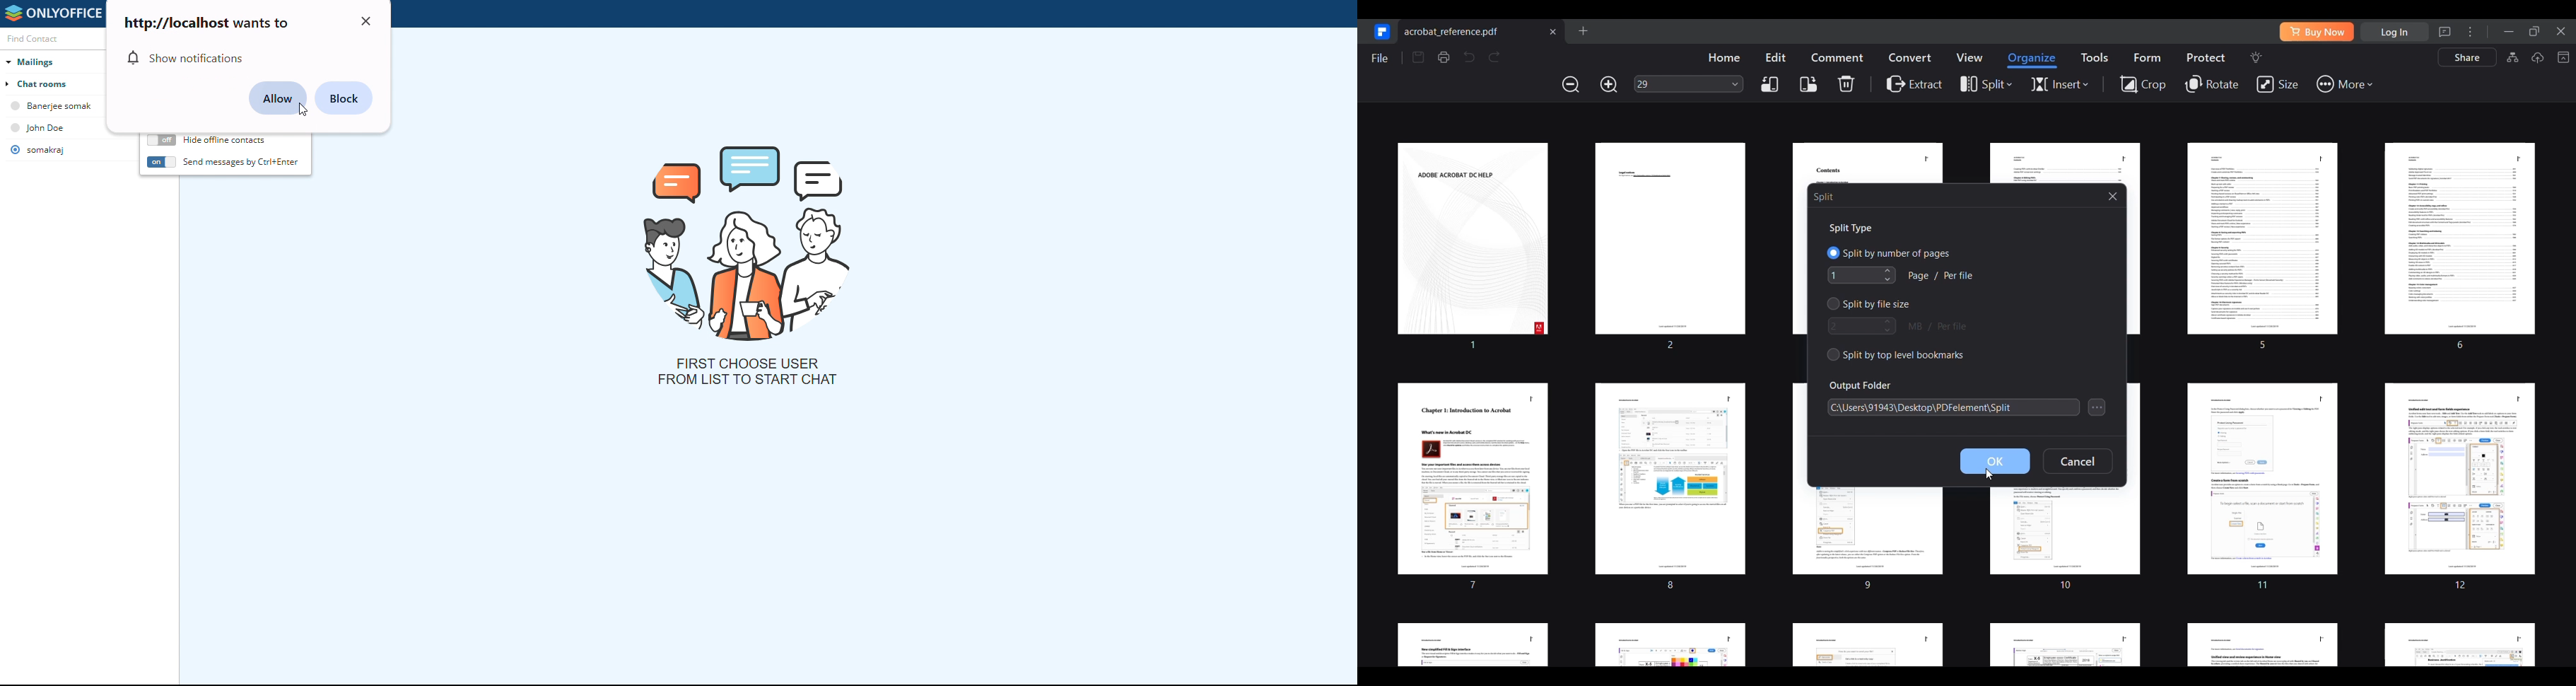  Describe the element at coordinates (43, 39) in the screenshot. I see `find contact` at that location.